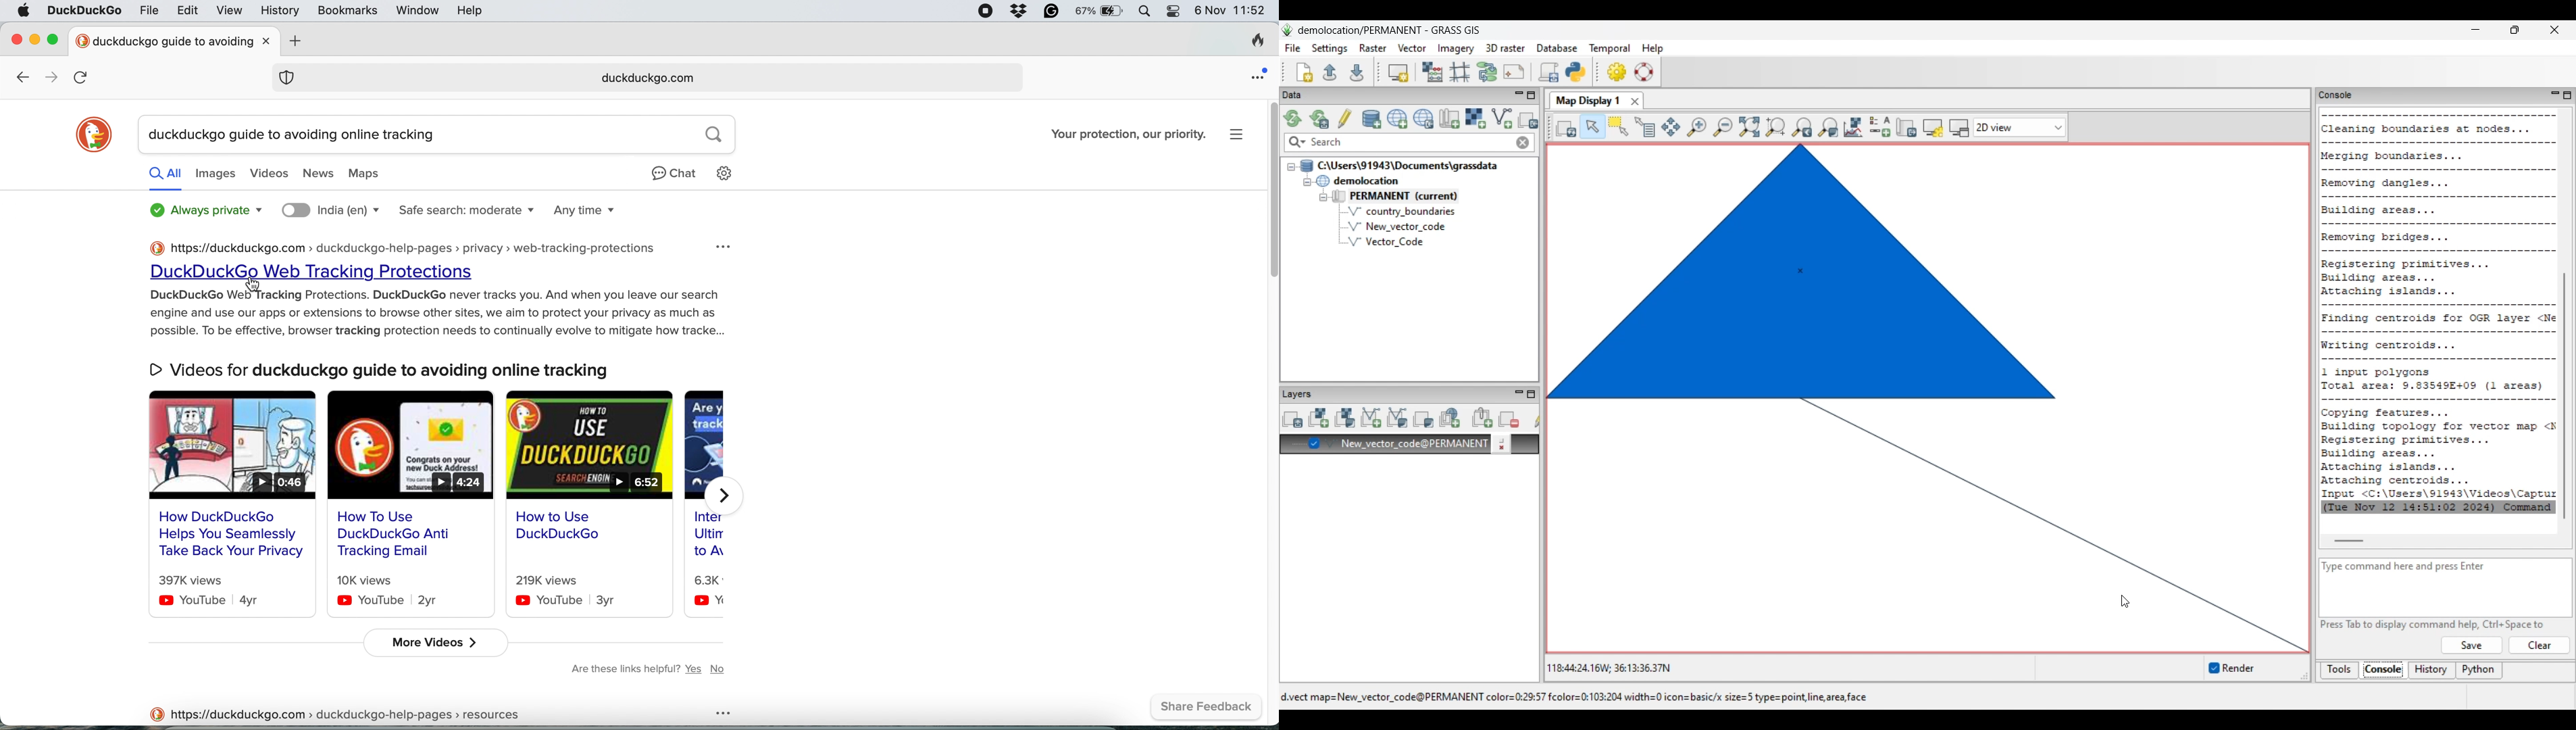  What do you see at coordinates (729, 712) in the screenshot?
I see `more option` at bounding box center [729, 712].